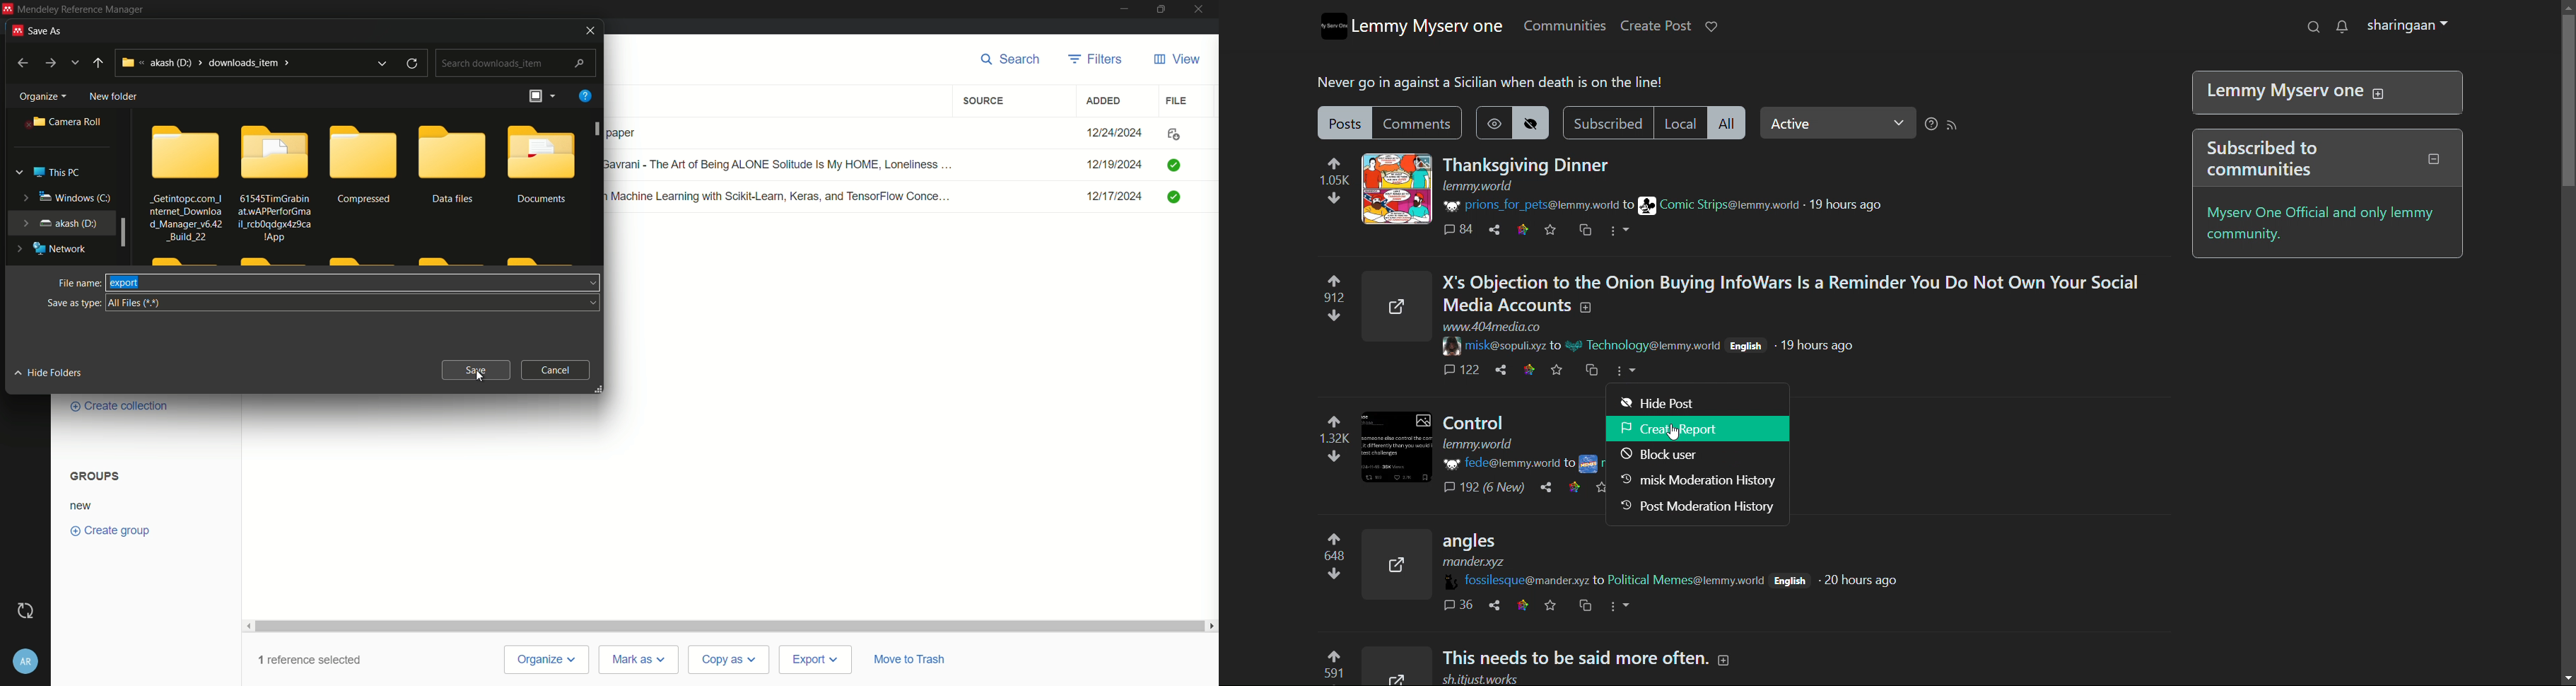  I want to click on source, so click(985, 101).